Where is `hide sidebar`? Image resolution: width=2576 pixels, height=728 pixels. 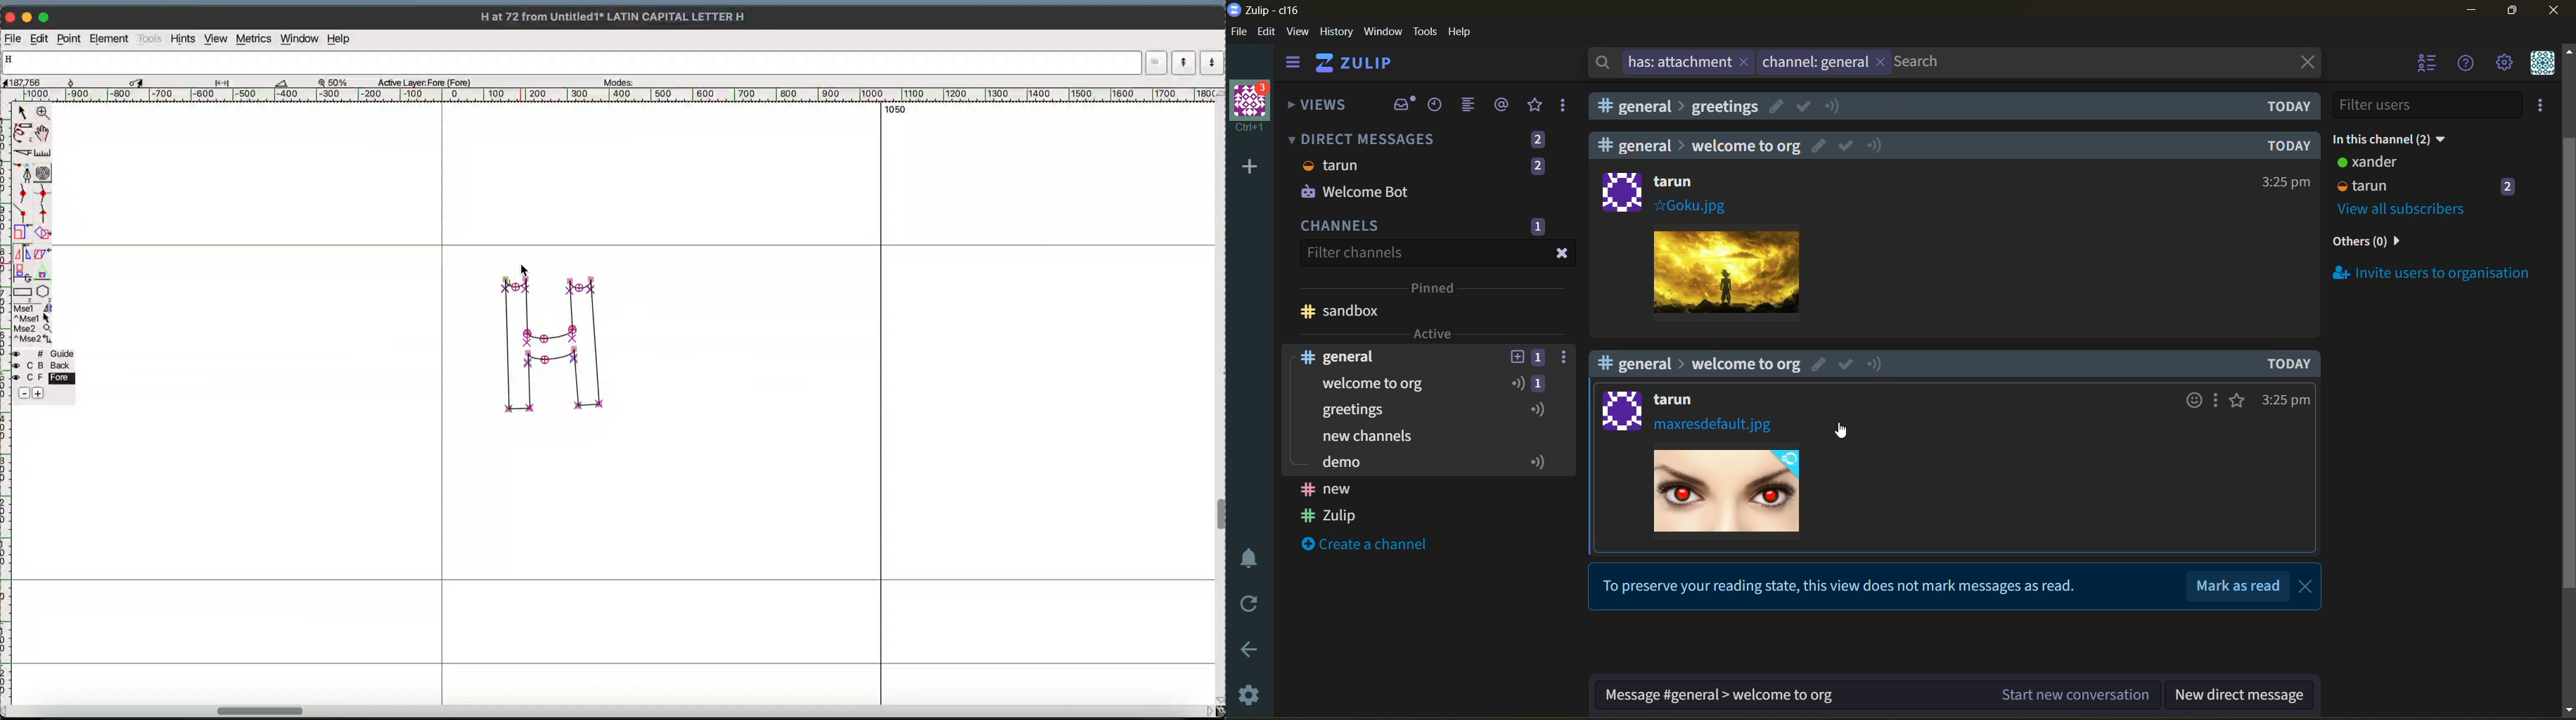
hide sidebar is located at coordinates (1294, 64).